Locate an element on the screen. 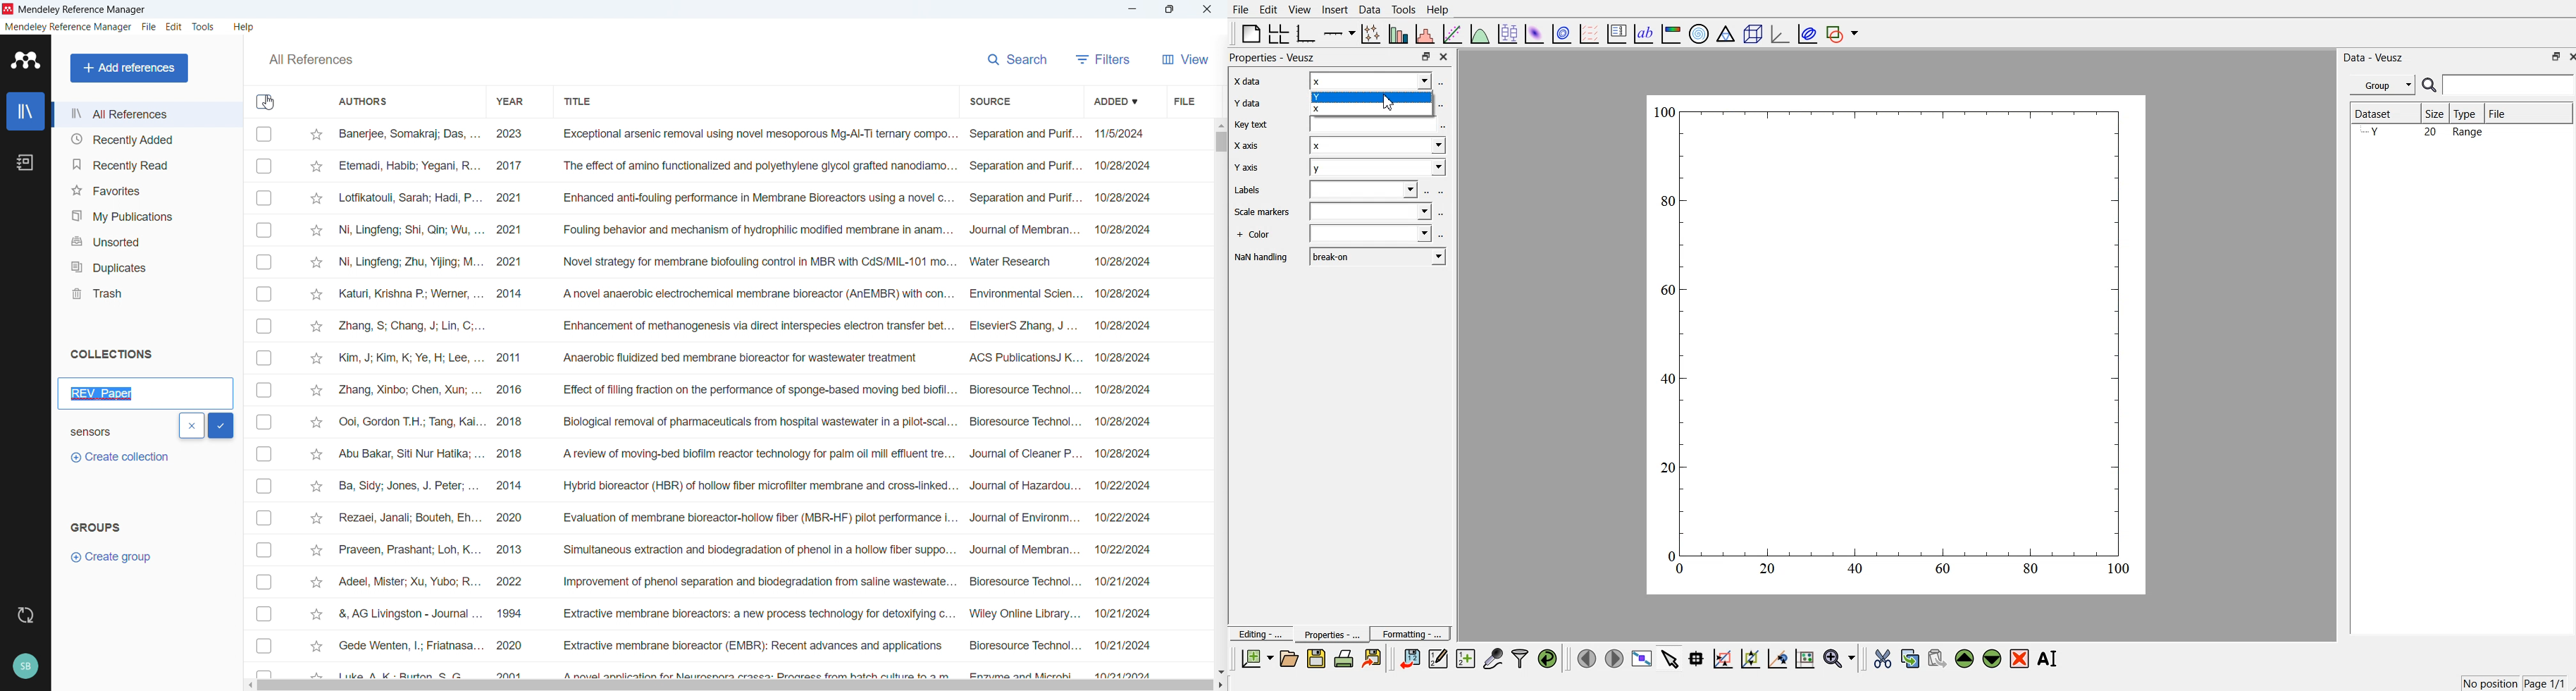 The height and width of the screenshot is (700, 2576). view  is located at coordinates (1184, 58).